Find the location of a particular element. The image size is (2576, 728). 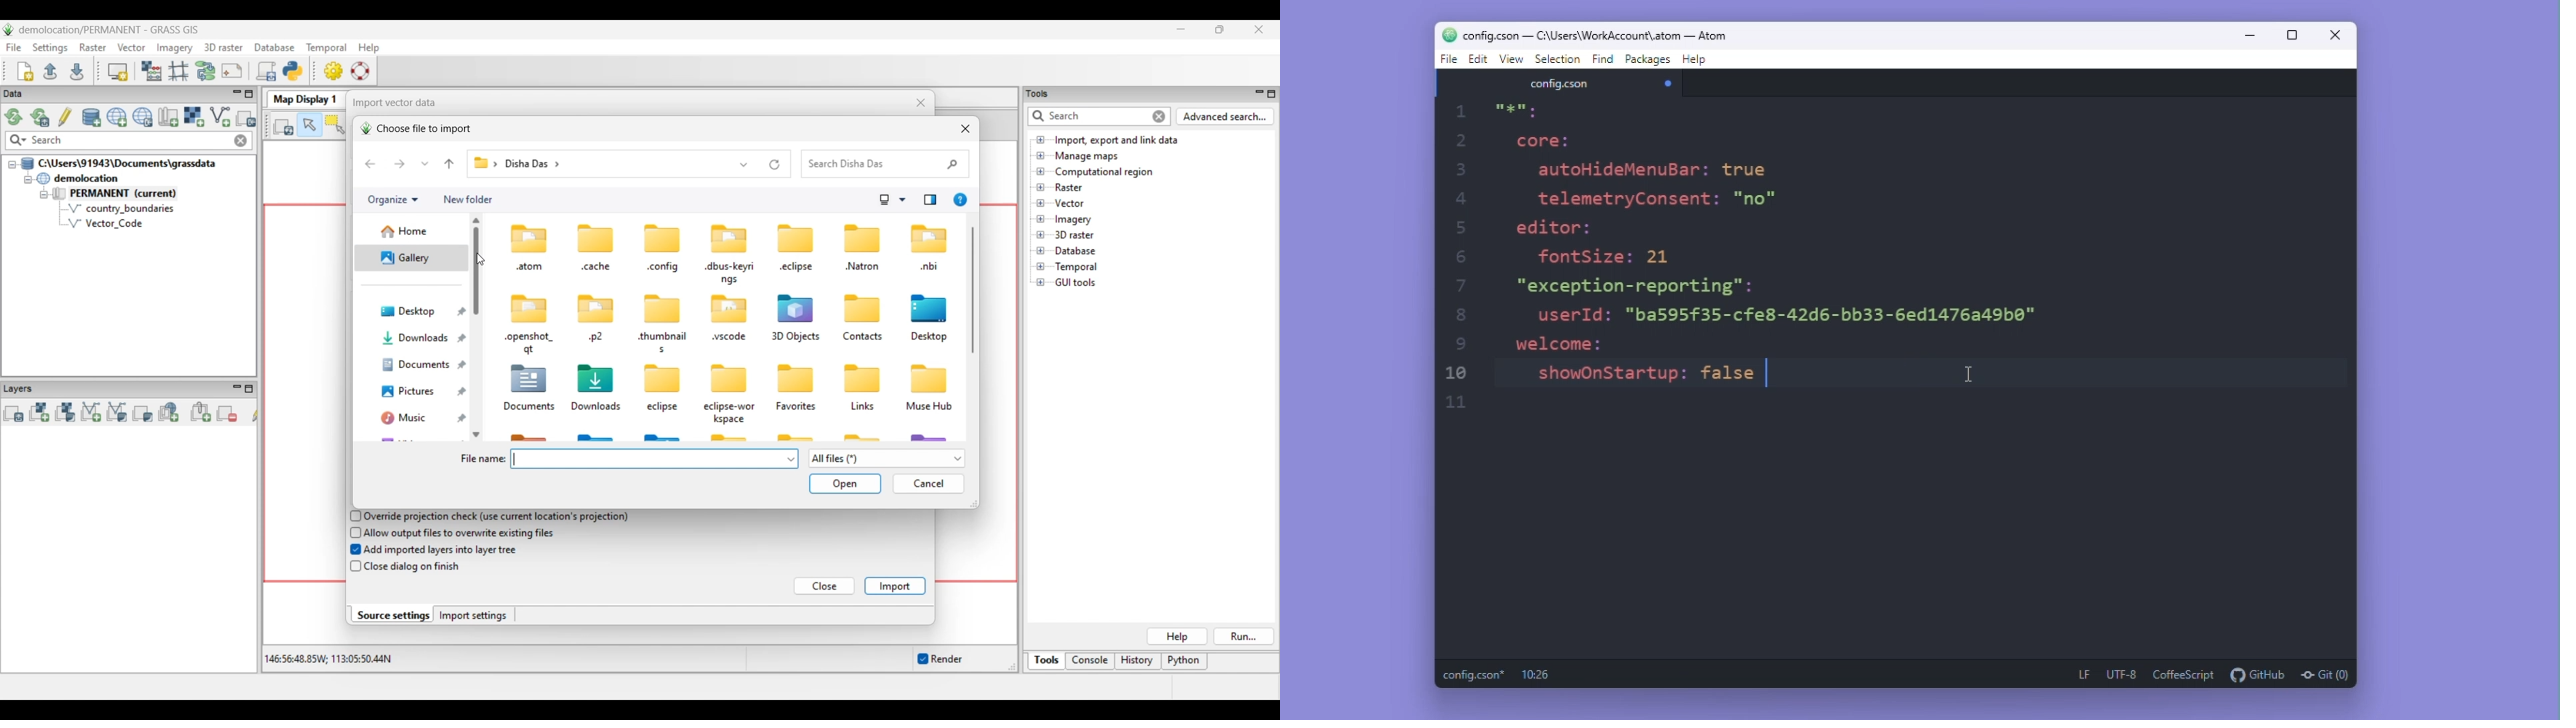

Minimise is located at coordinates (2252, 38).